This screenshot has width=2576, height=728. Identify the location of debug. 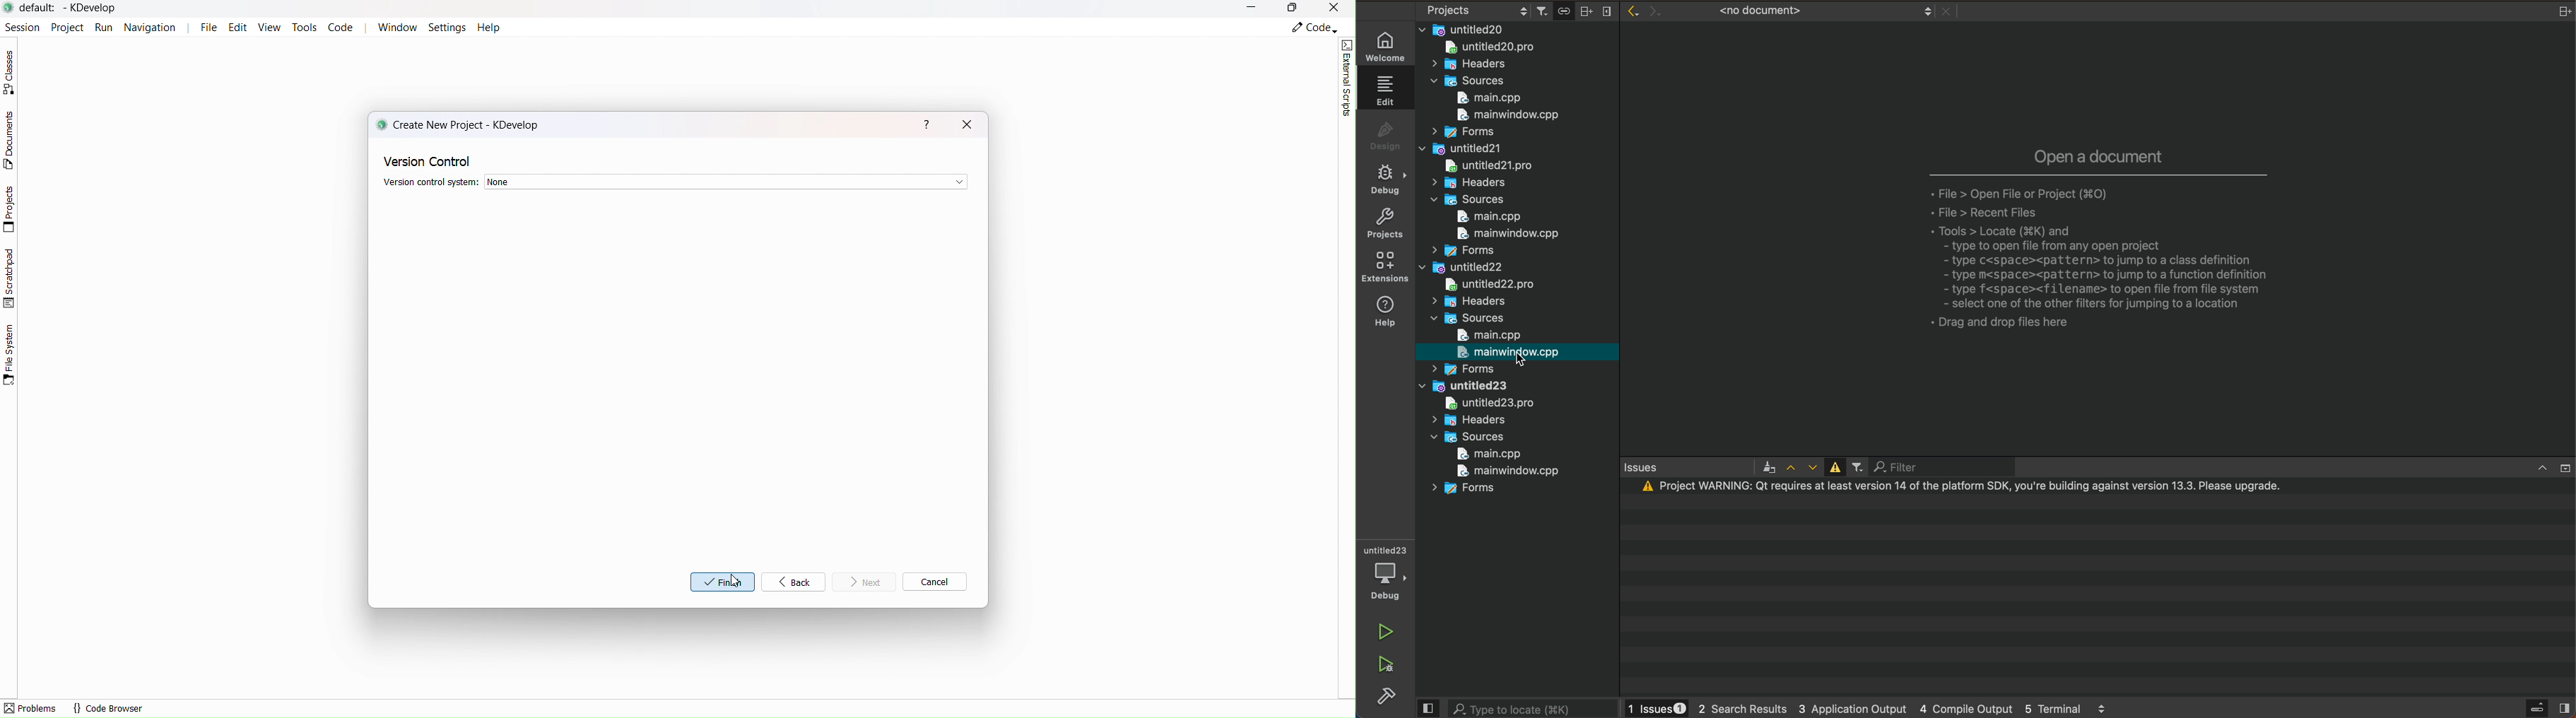
(1385, 571).